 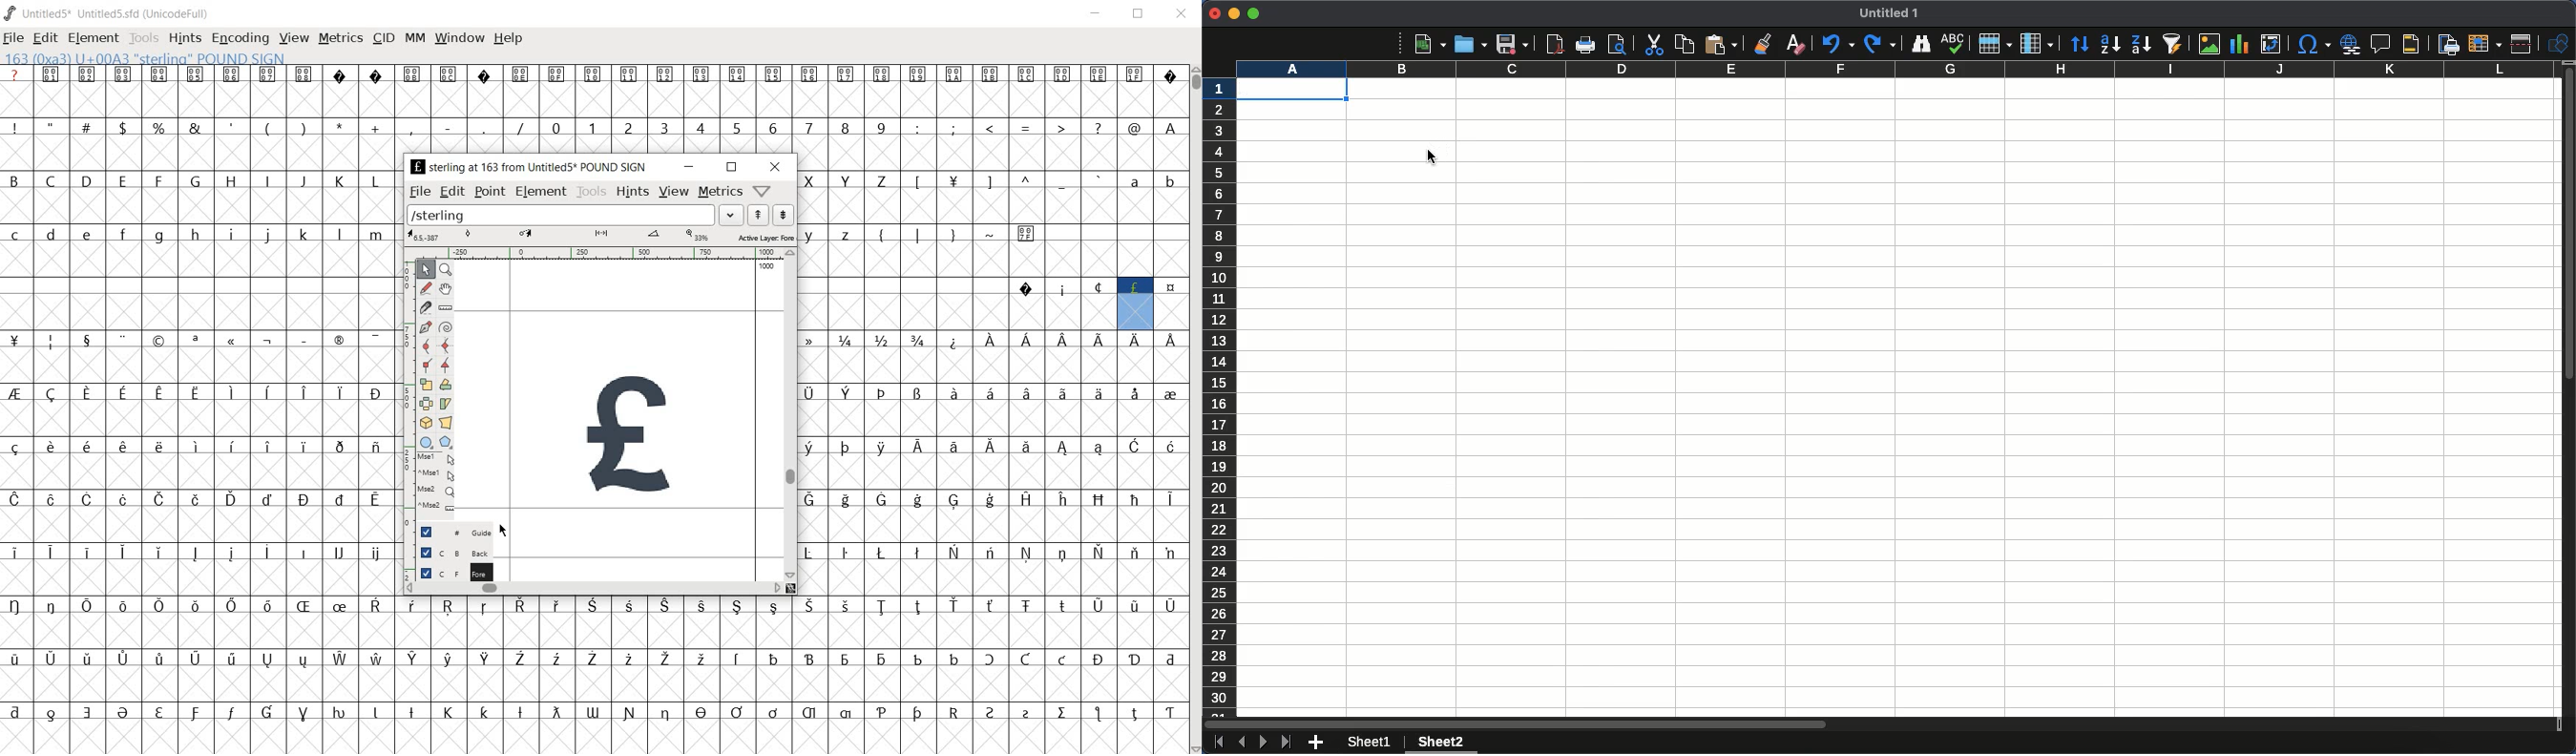 What do you see at coordinates (919, 554) in the screenshot?
I see `Symbol` at bounding box center [919, 554].